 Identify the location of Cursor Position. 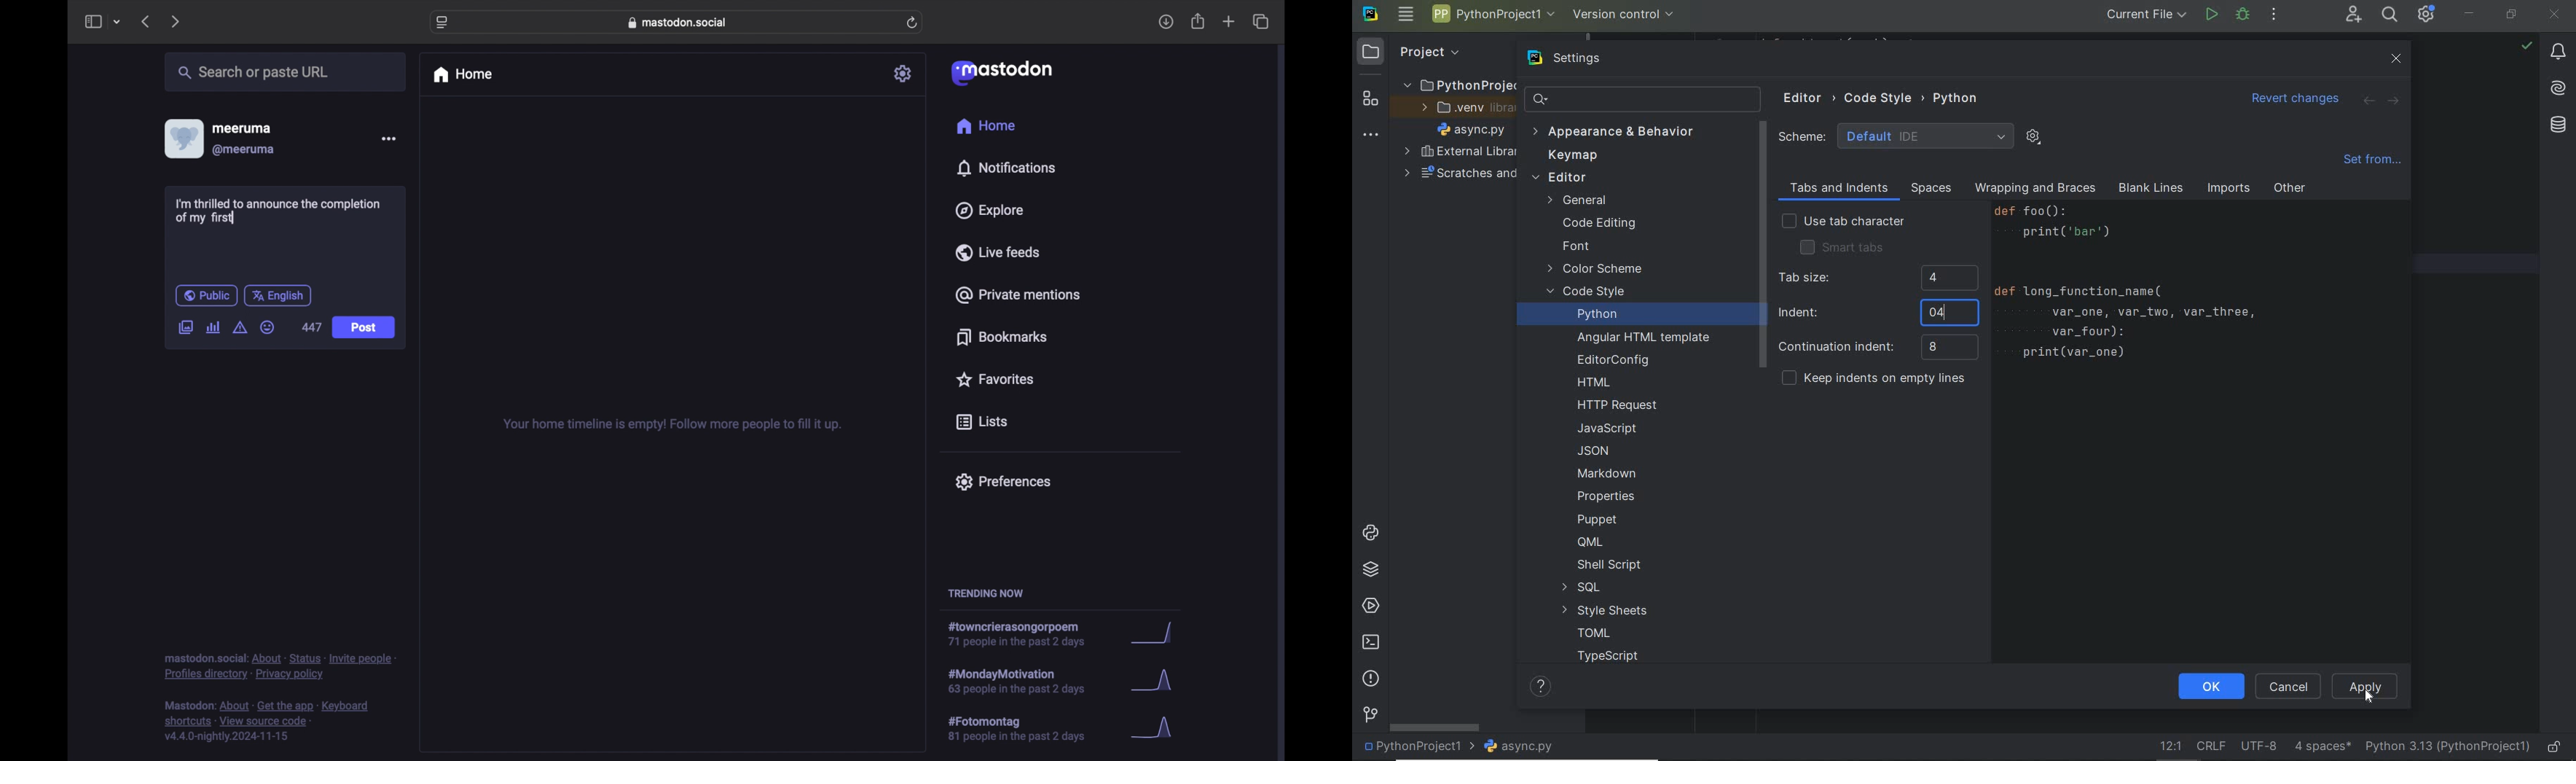
(2368, 695).